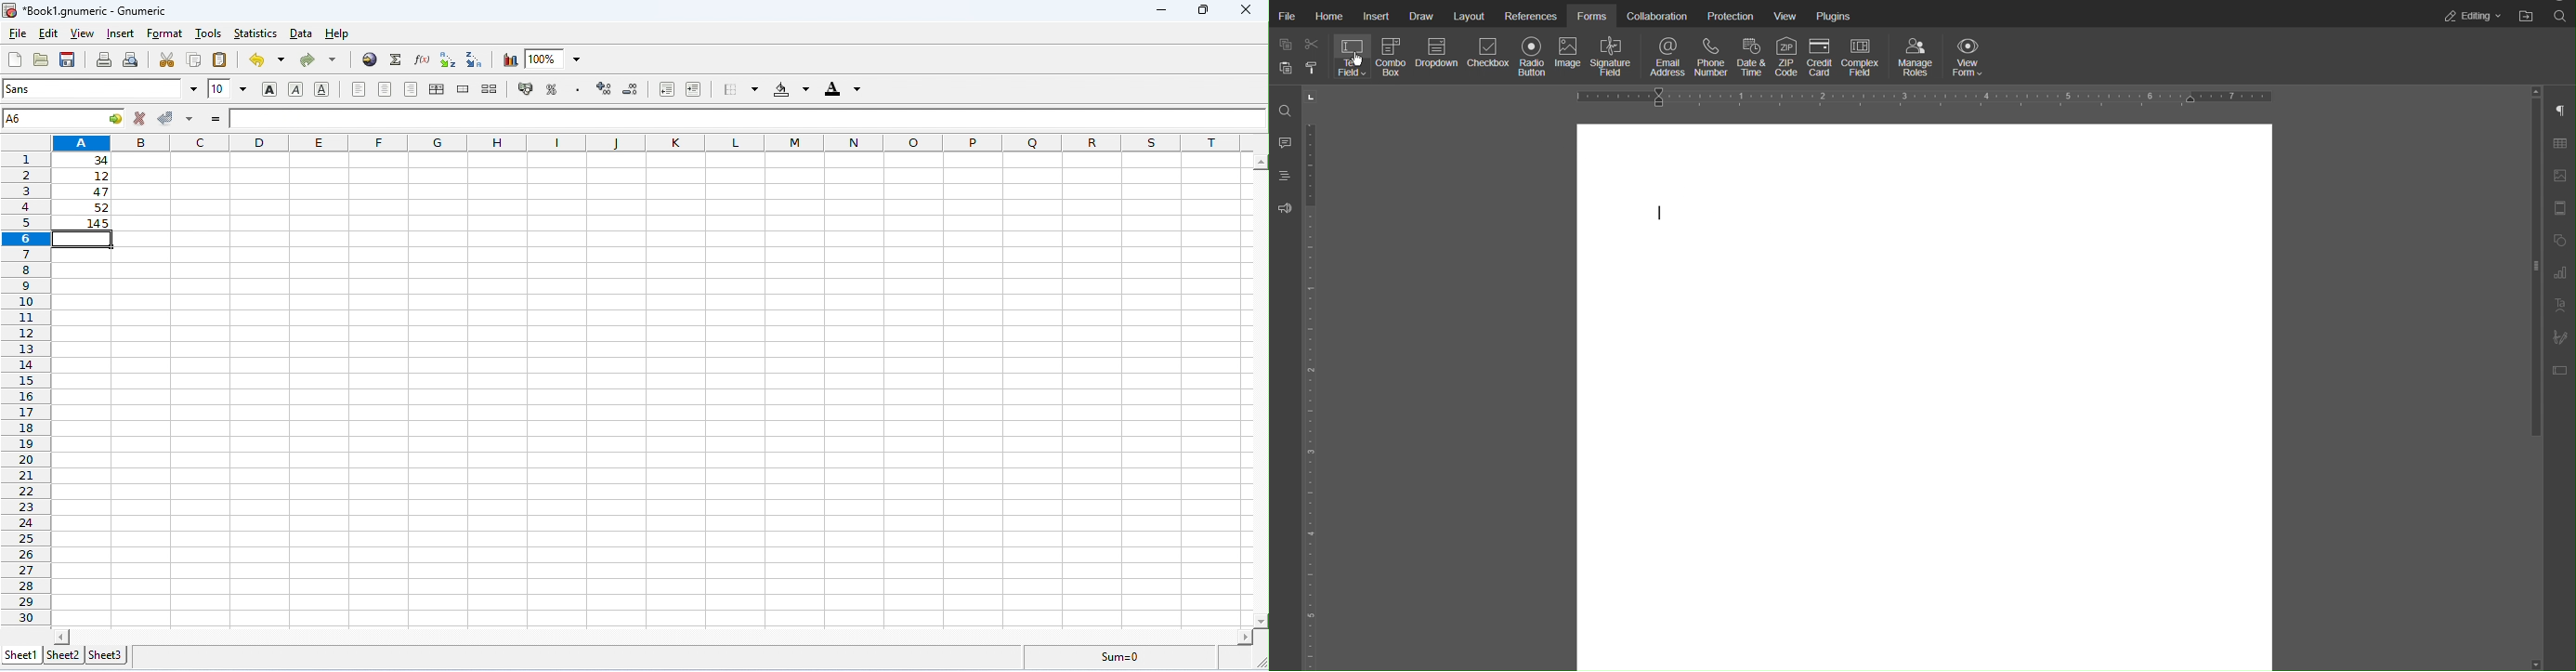 This screenshot has width=2576, height=672. Describe the element at coordinates (2559, 338) in the screenshot. I see `Signature` at that location.